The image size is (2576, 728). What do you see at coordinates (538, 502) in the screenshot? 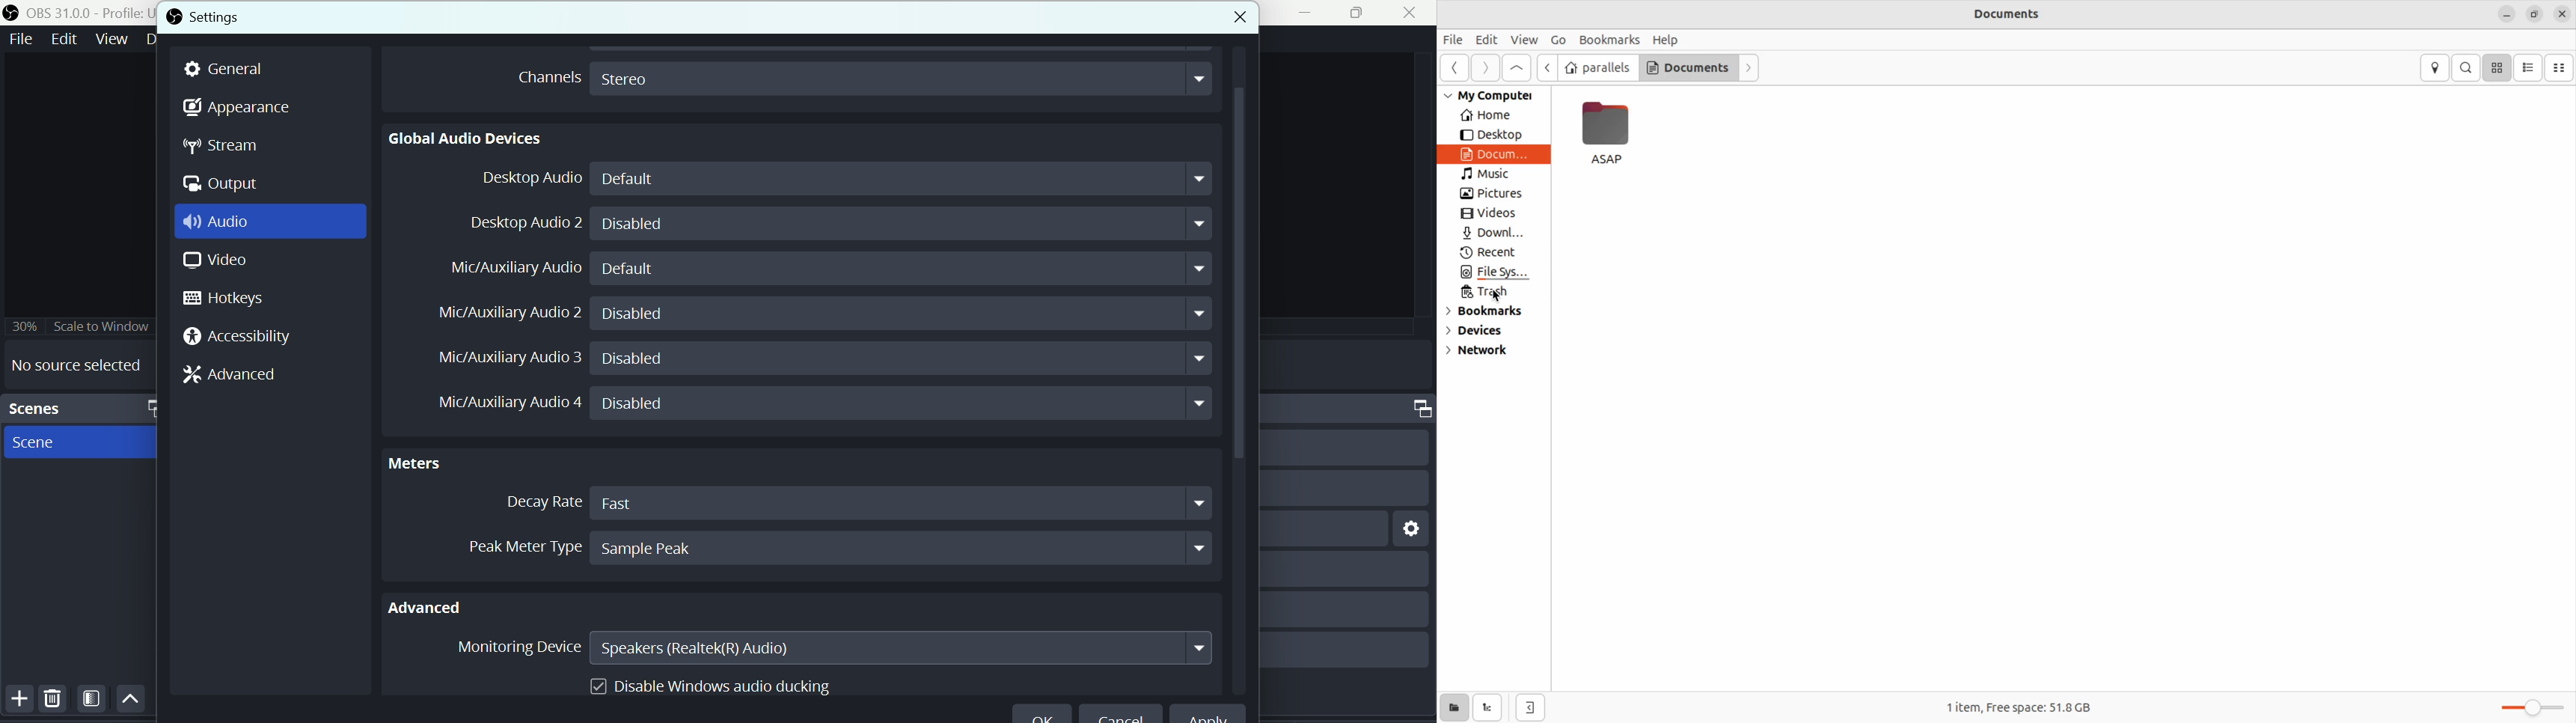
I see `Decay Rate` at bounding box center [538, 502].